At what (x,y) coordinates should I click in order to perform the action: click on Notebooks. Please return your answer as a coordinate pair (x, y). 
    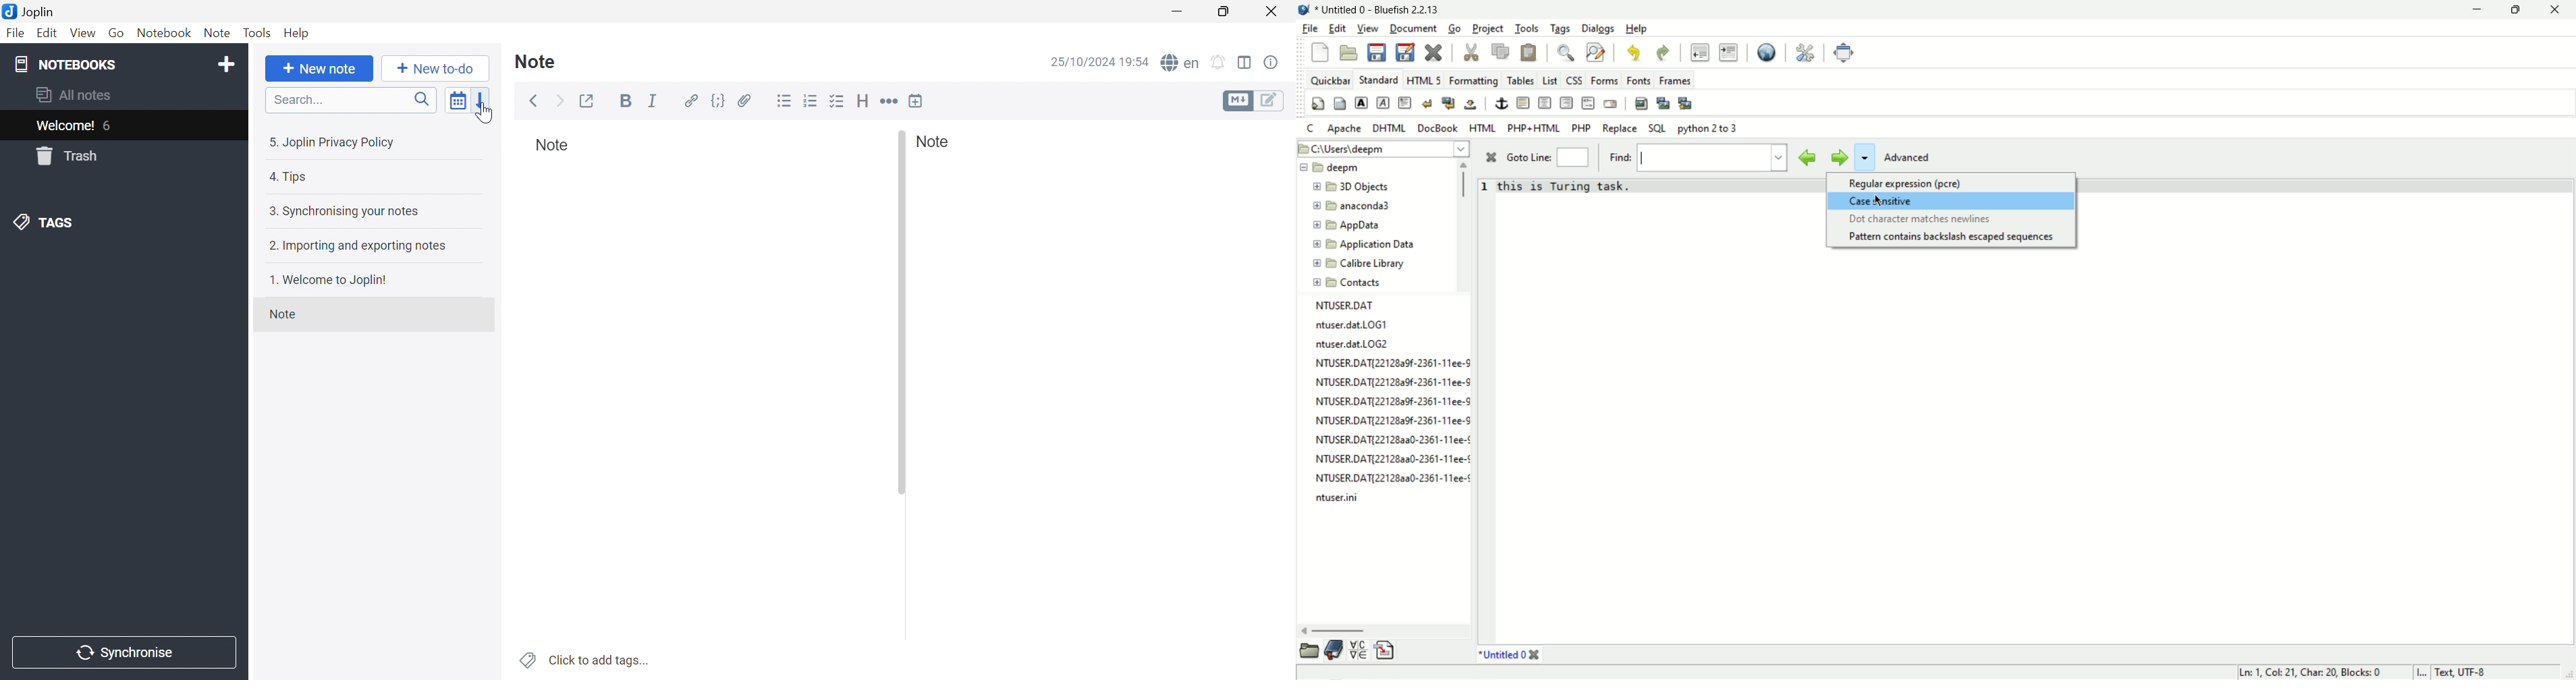
    Looking at the image, I should click on (67, 65).